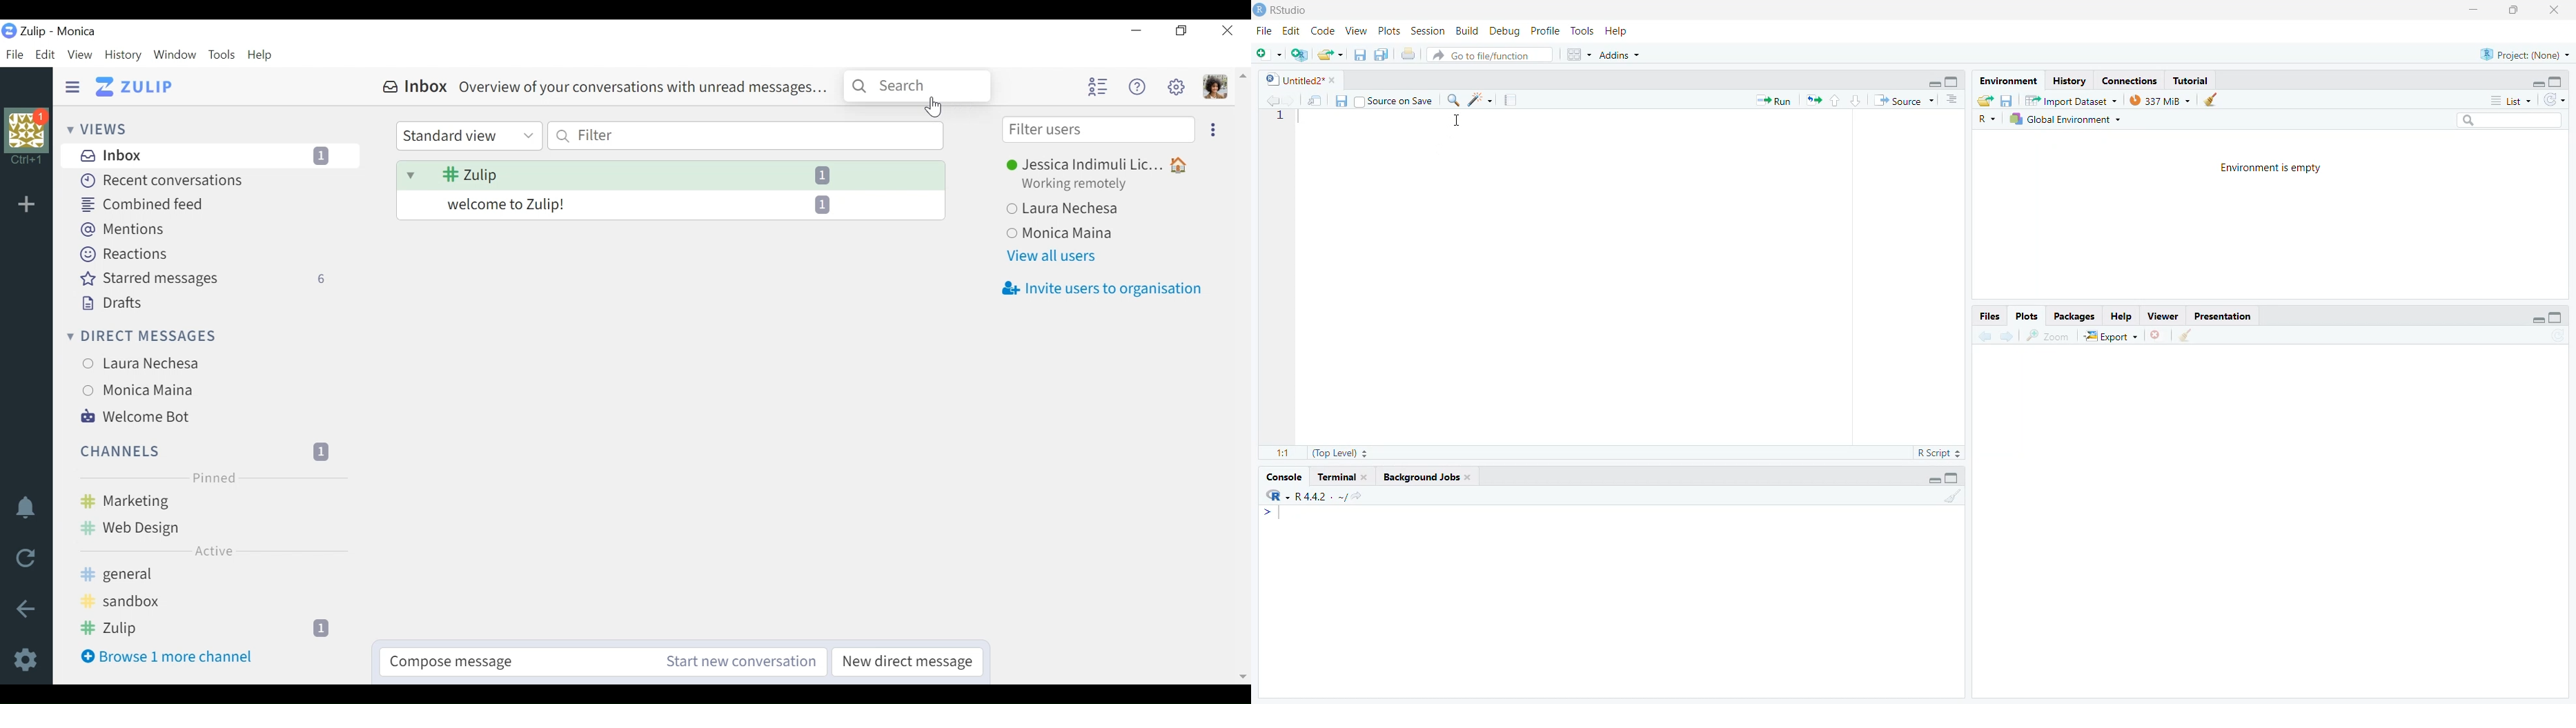  I want to click on  RStudio, so click(1284, 8).